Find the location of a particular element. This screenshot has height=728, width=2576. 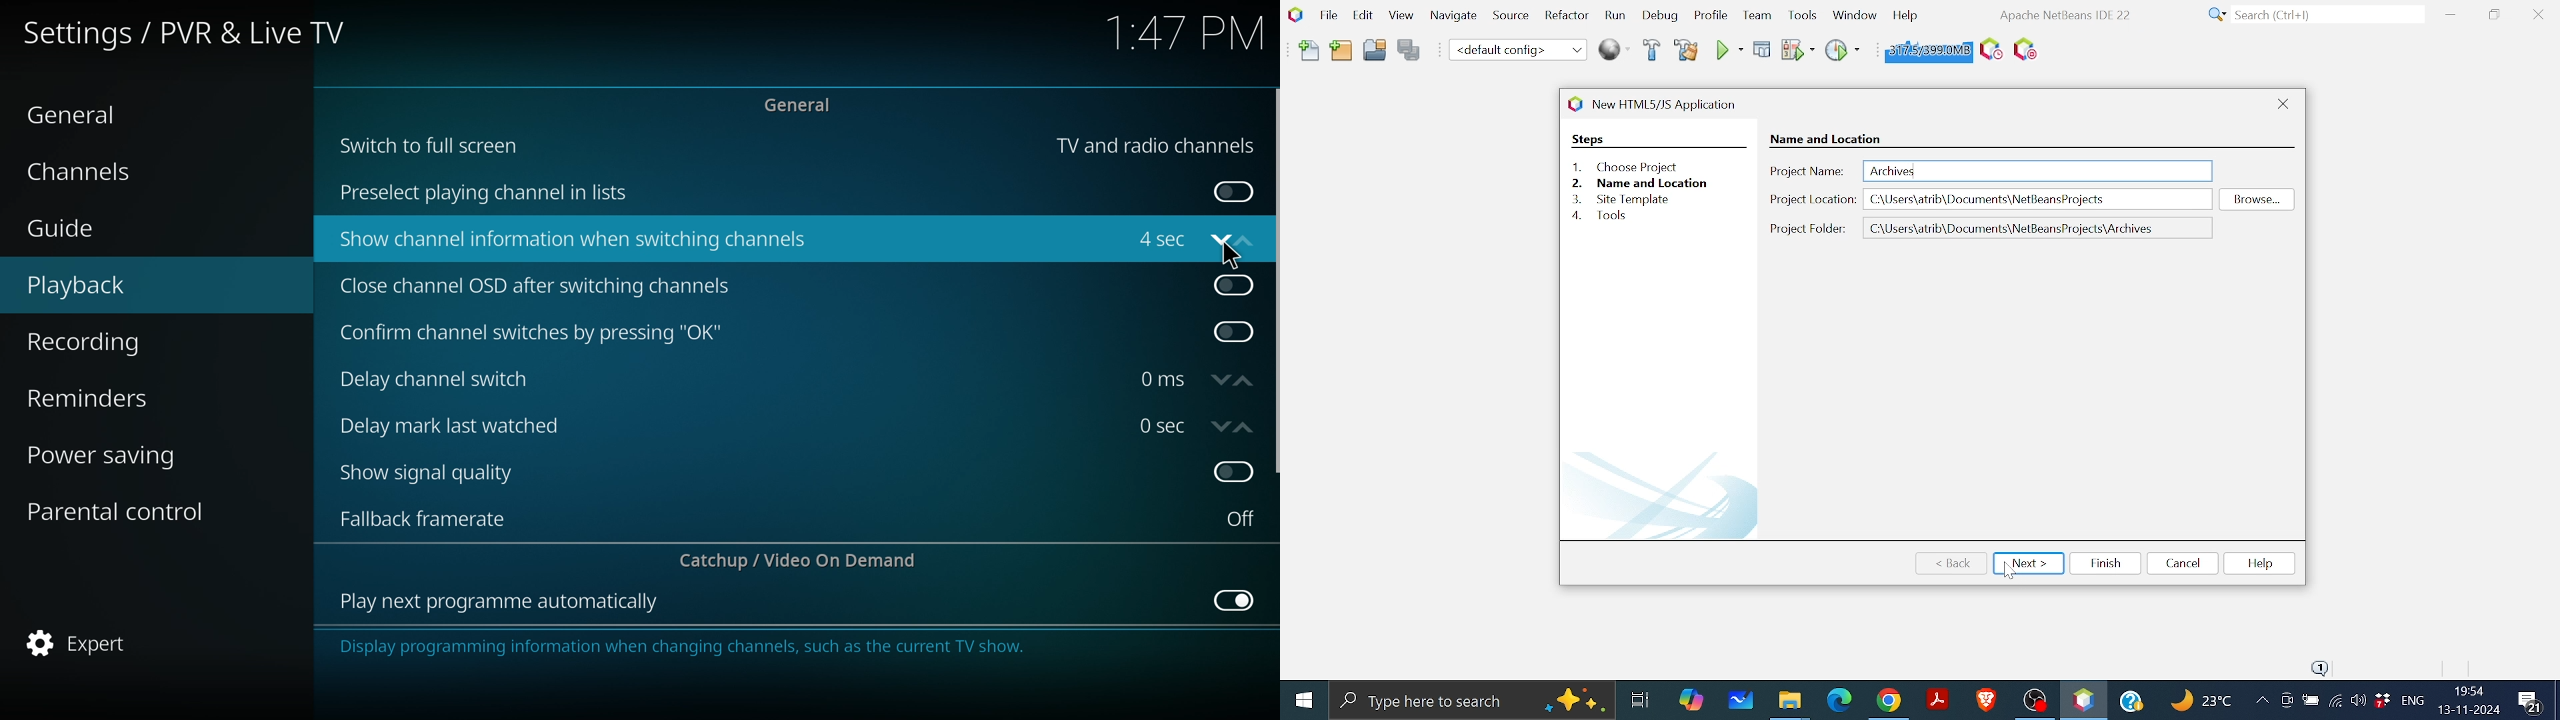

View is located at coordinates (1400, 16).